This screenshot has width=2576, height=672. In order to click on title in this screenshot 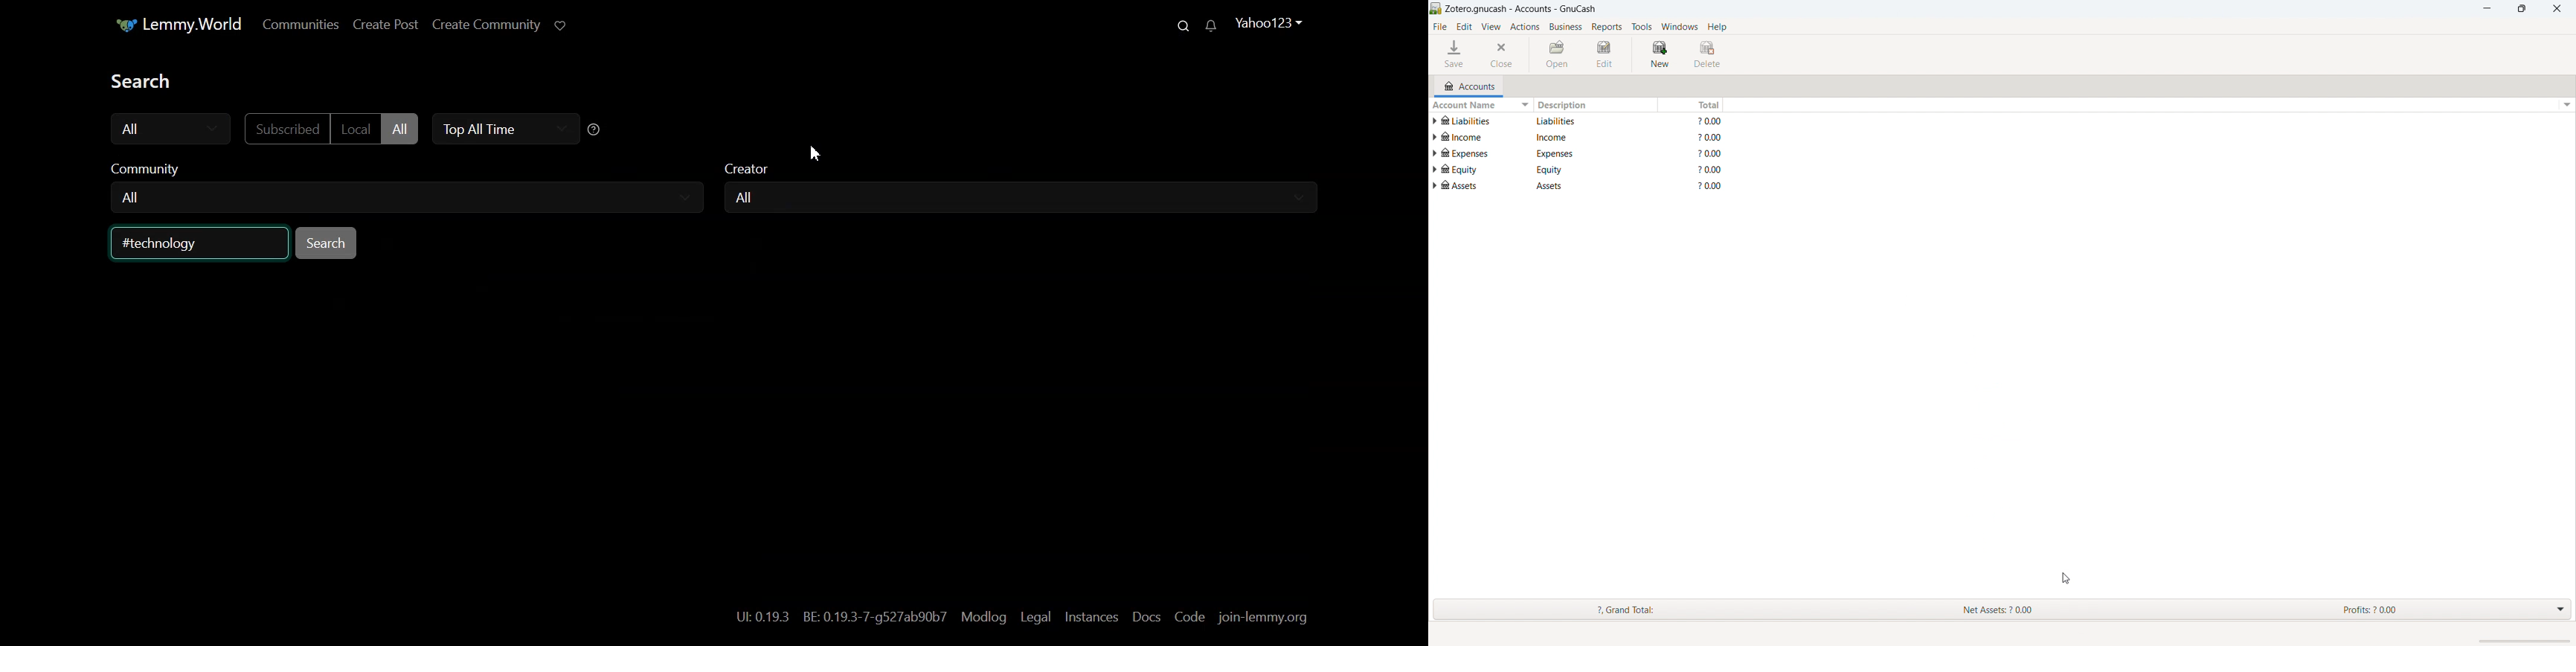, I will do `click(1521, 9)`.